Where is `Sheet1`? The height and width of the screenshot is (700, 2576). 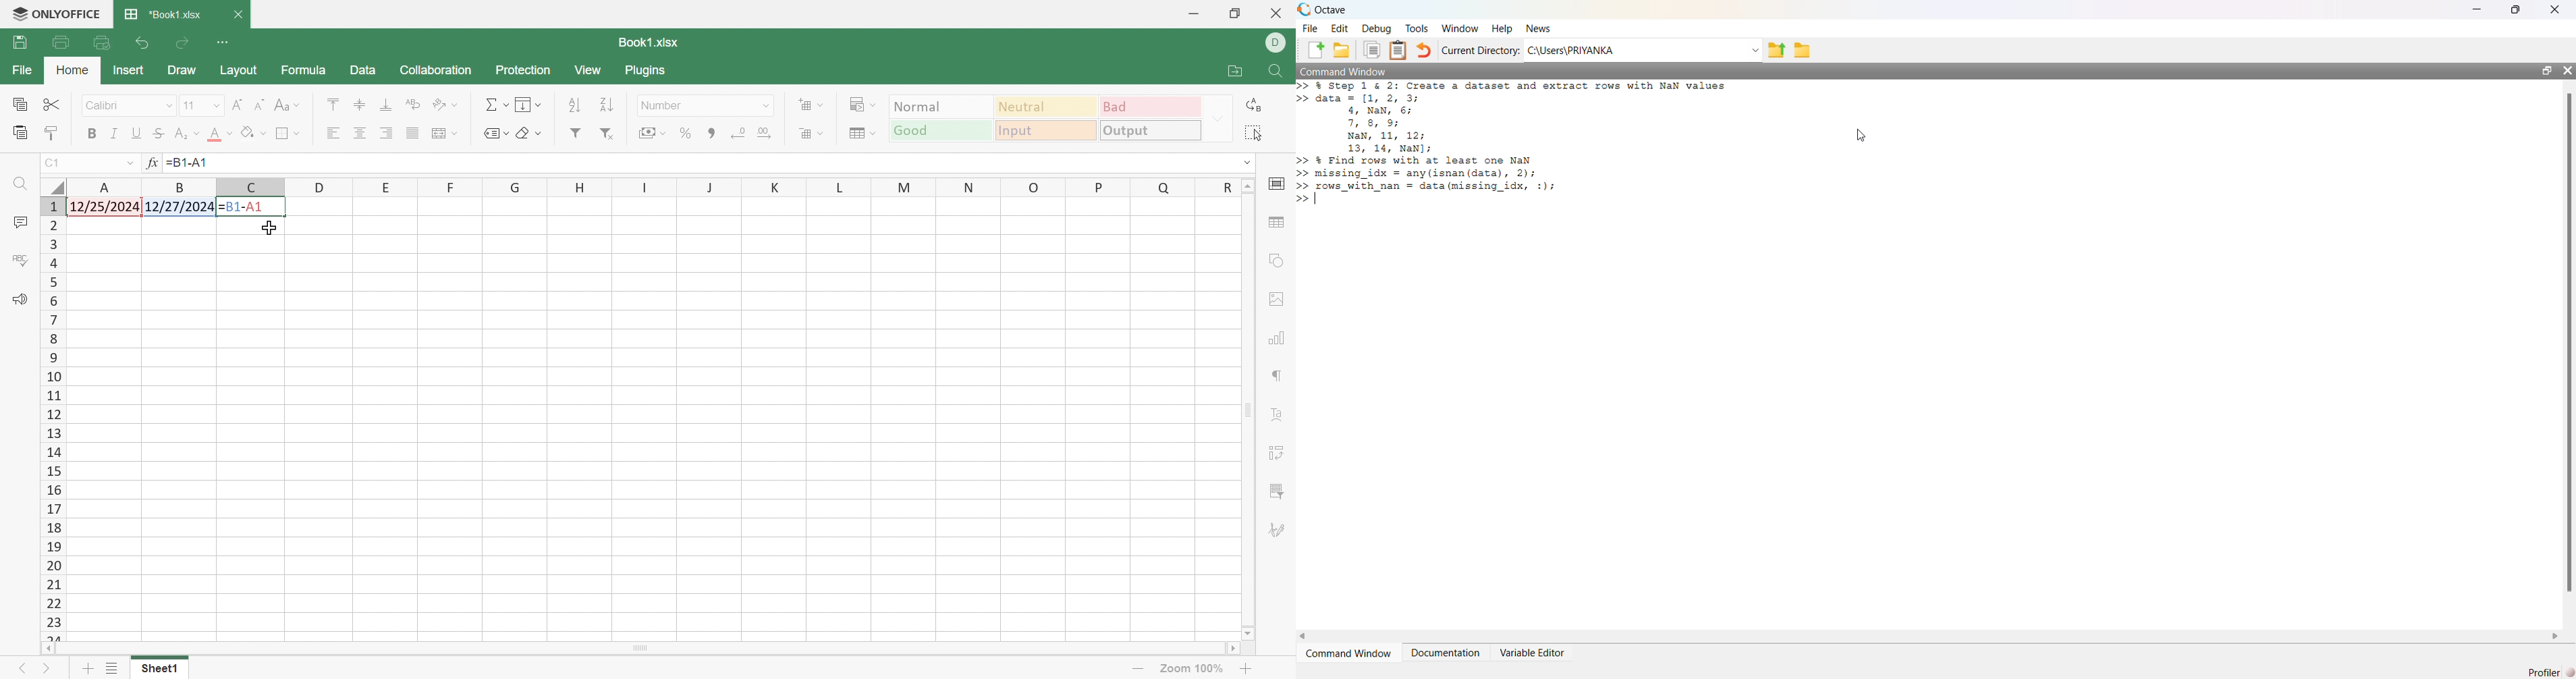
Sheet1 is located at coordinates (155, 670).